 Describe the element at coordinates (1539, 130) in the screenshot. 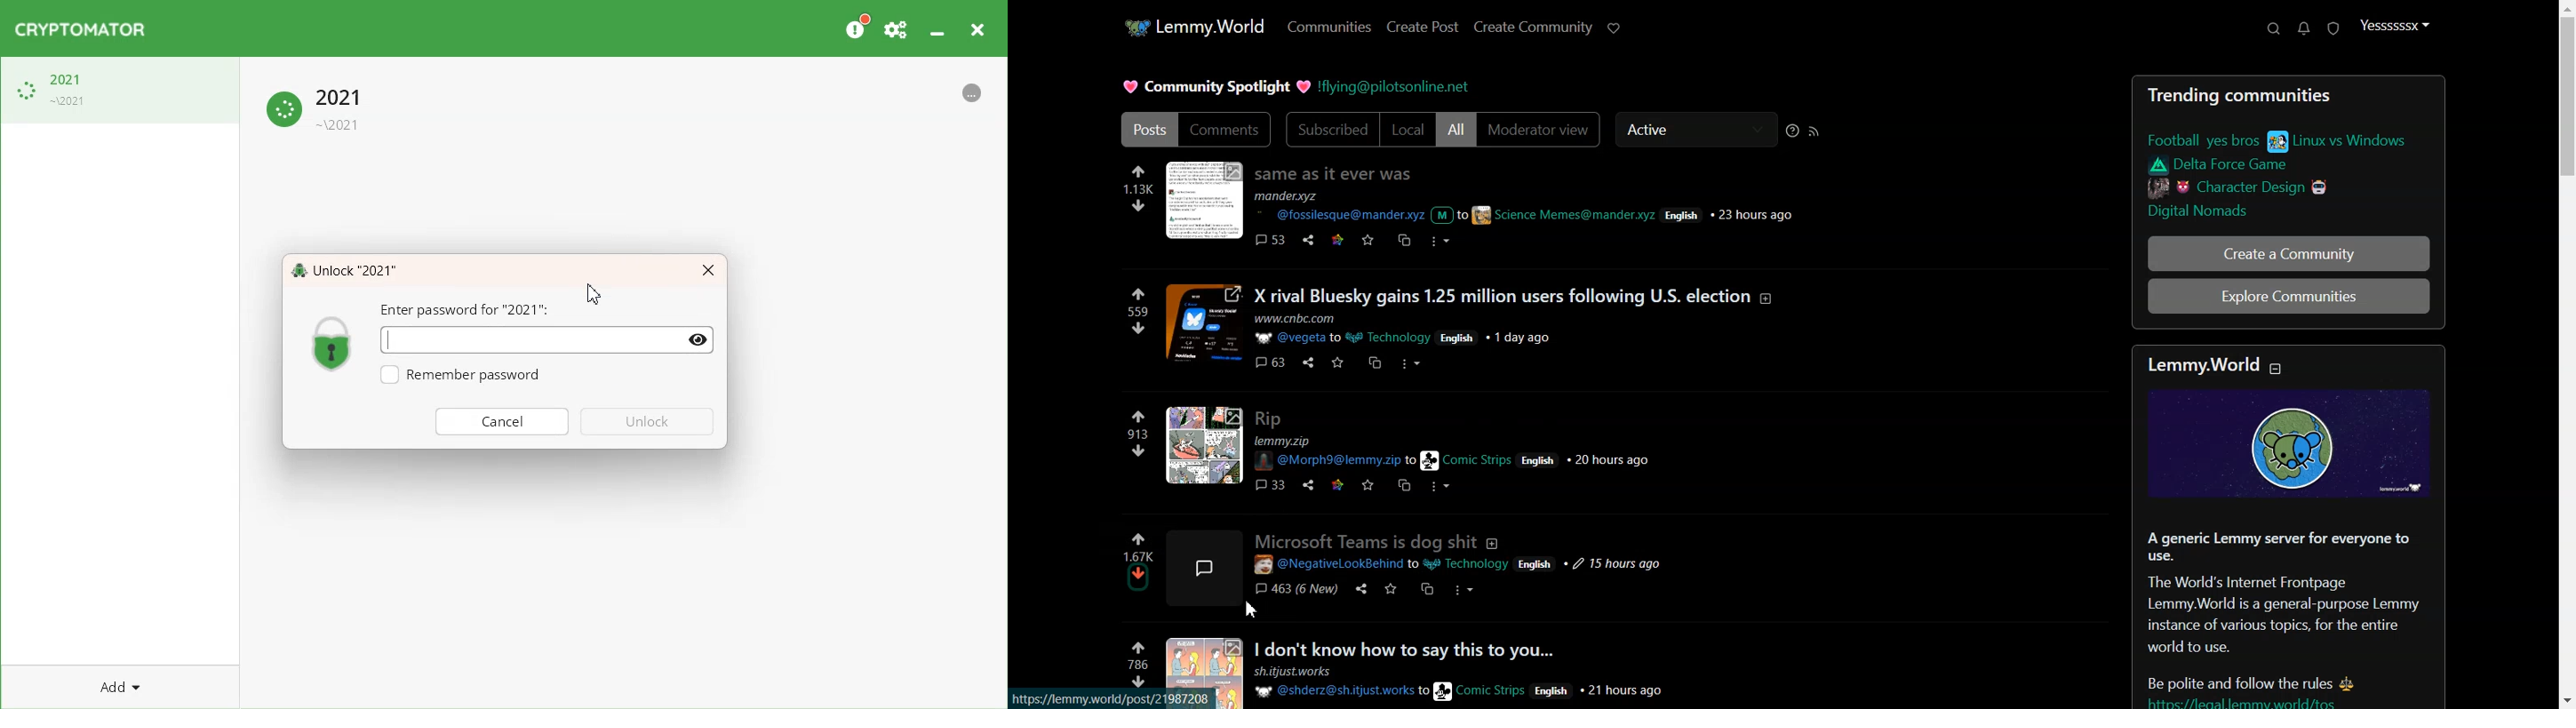

I see `Moderator view` at that location.